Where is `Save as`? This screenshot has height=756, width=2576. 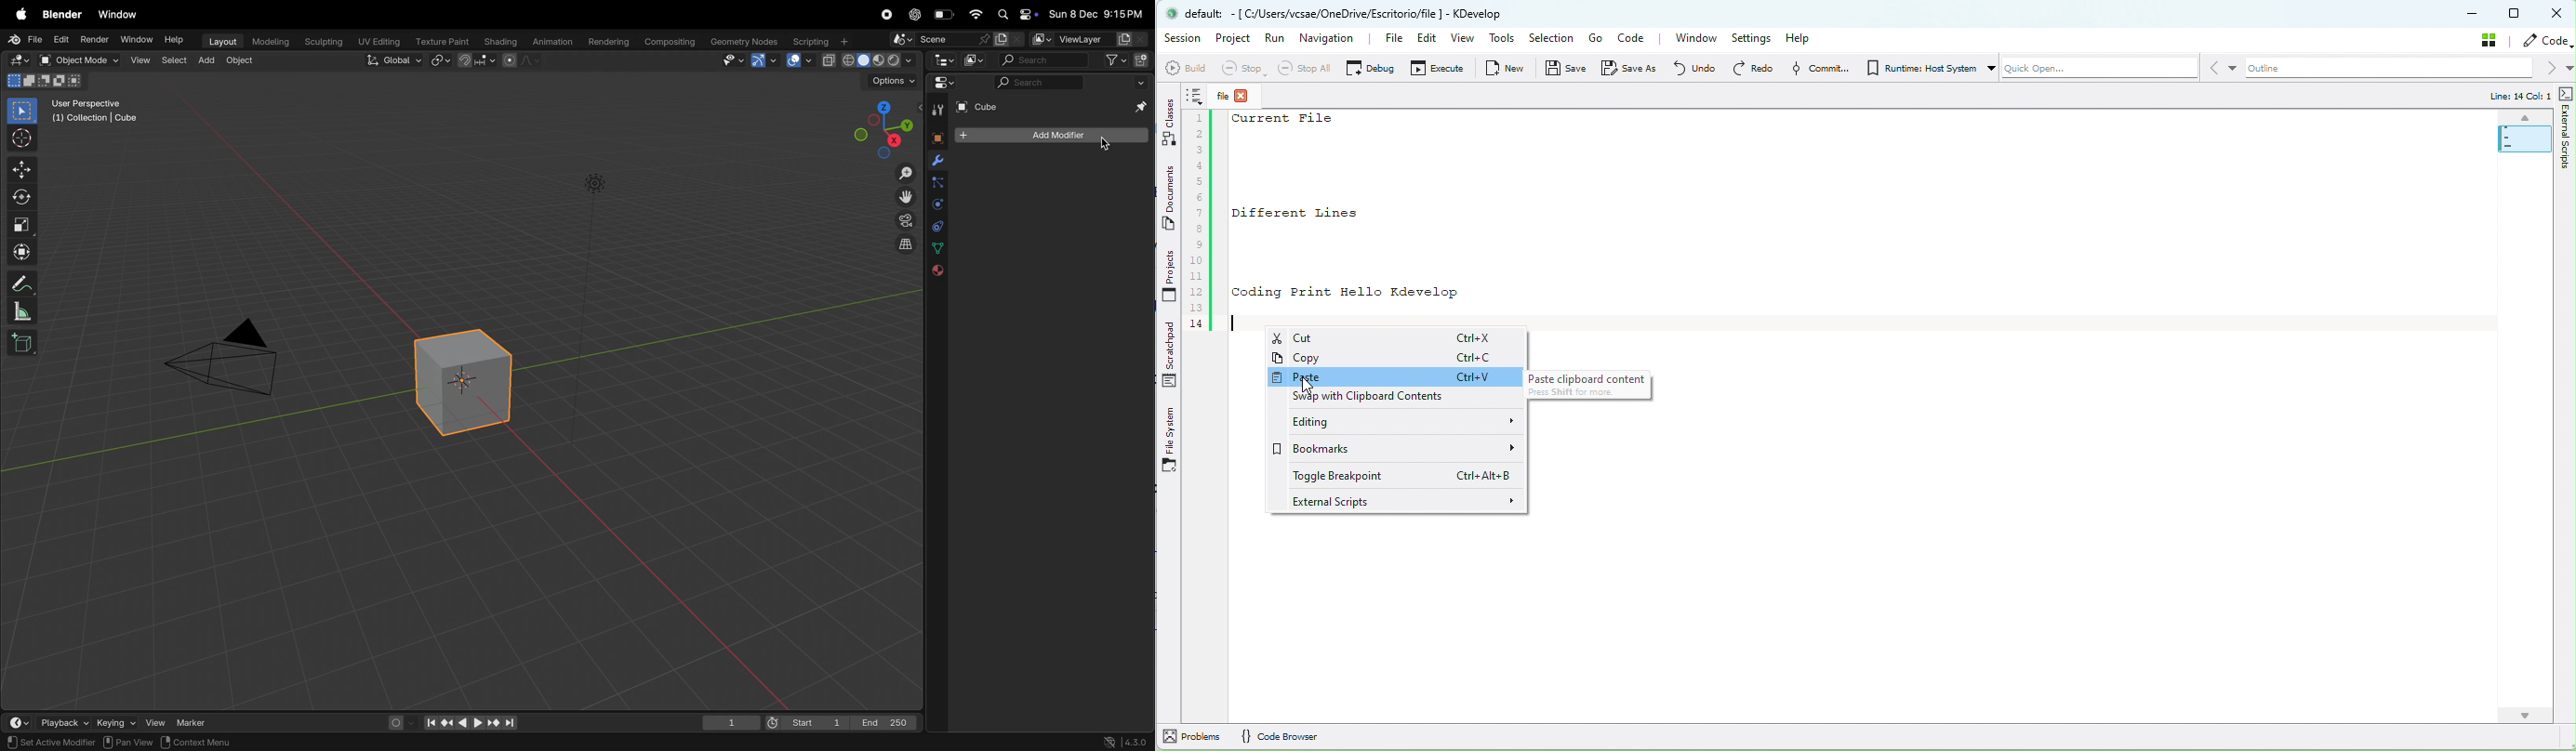 Save as is located at coordinates (1633, 68).